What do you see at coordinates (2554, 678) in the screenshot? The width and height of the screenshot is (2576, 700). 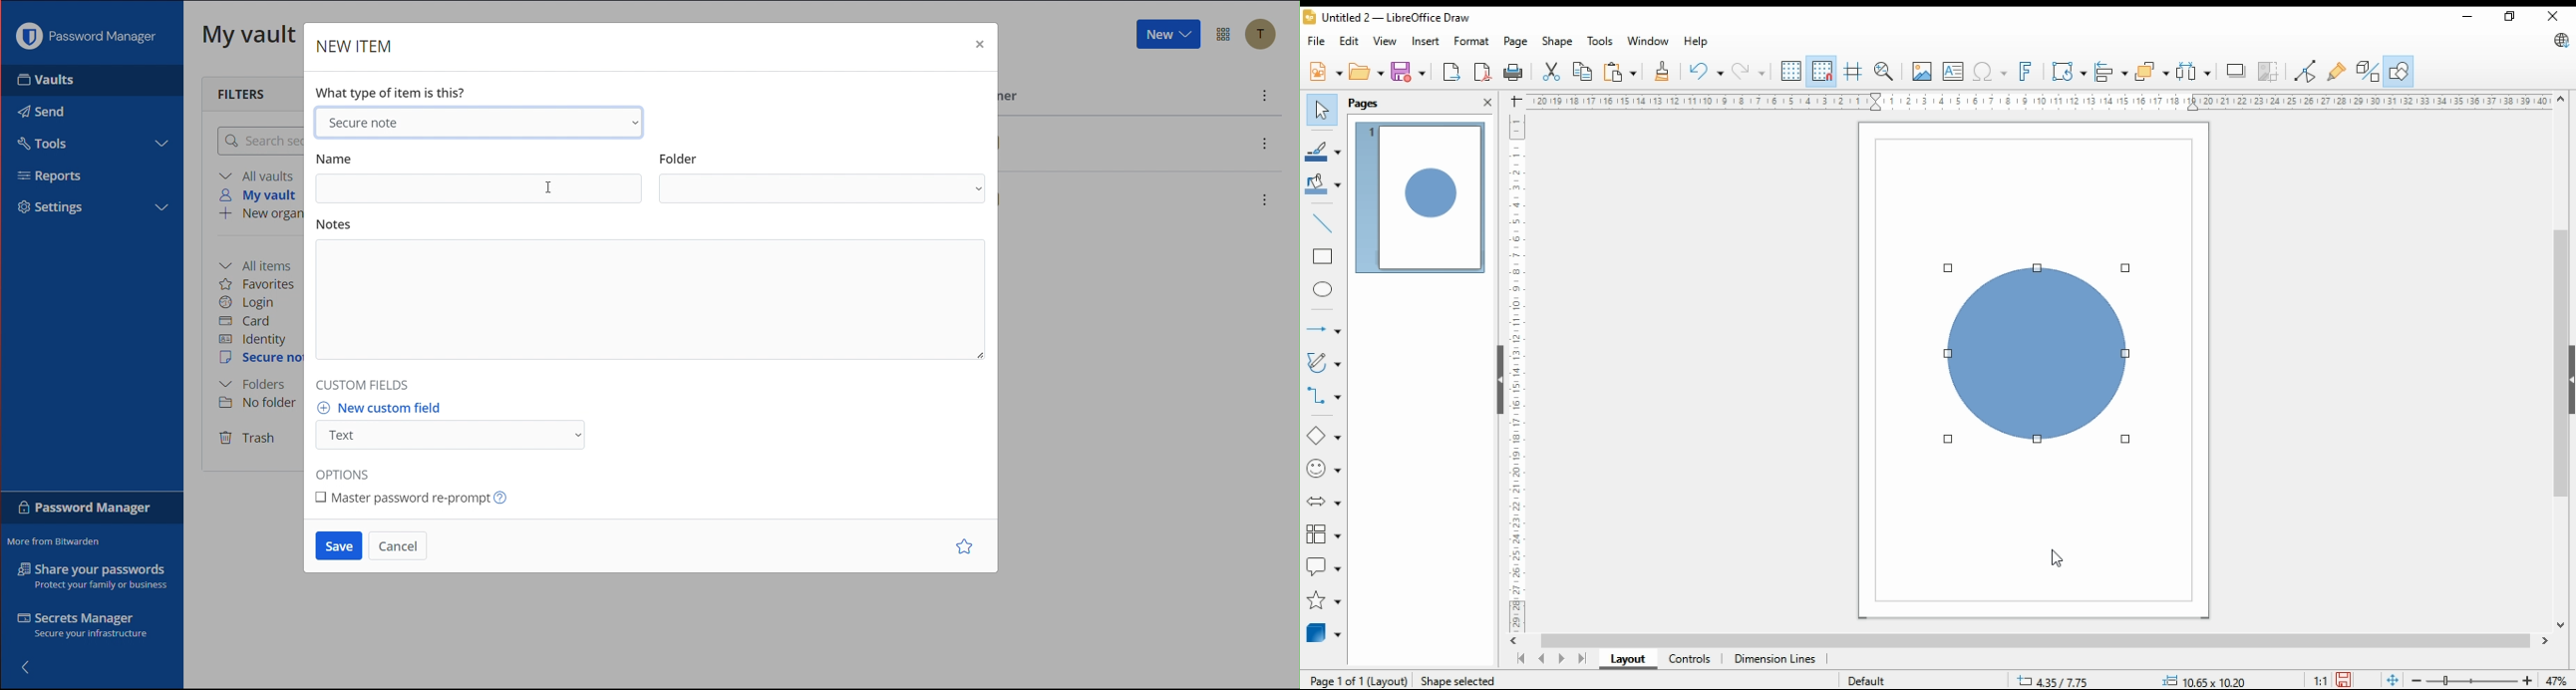 I see `zoom factor` at bounding box center [2554, 678].